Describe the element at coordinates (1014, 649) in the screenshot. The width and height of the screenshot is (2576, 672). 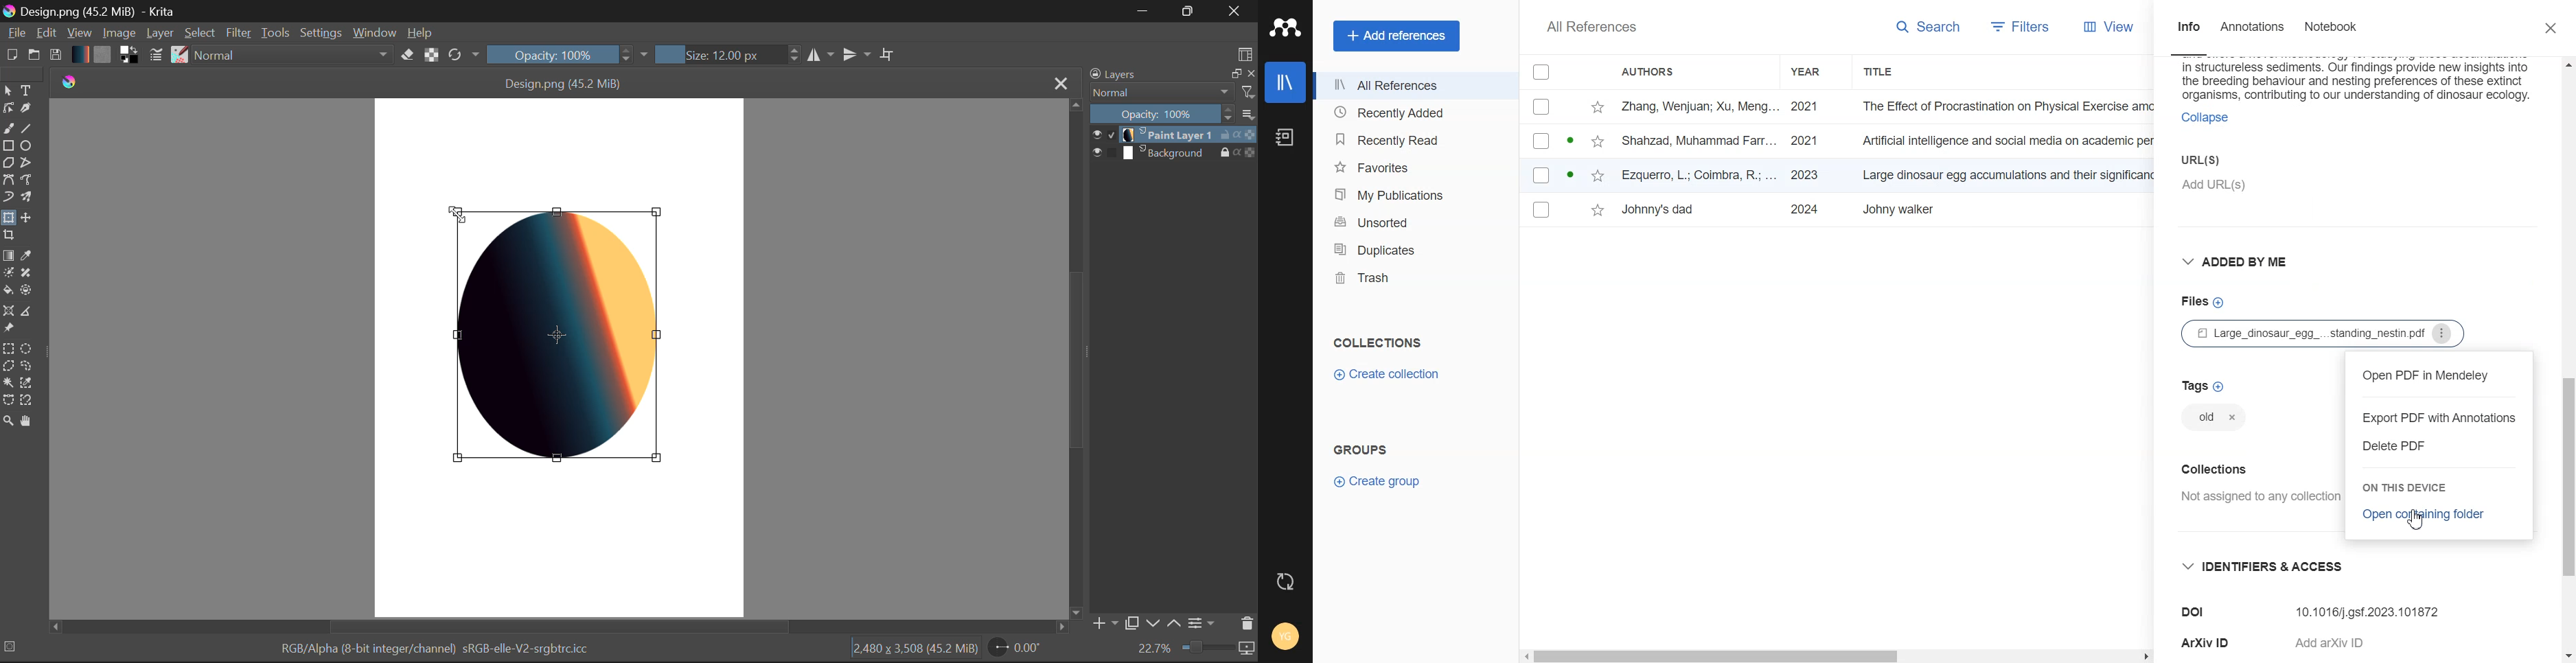
I see `Page Rotation` at that location.